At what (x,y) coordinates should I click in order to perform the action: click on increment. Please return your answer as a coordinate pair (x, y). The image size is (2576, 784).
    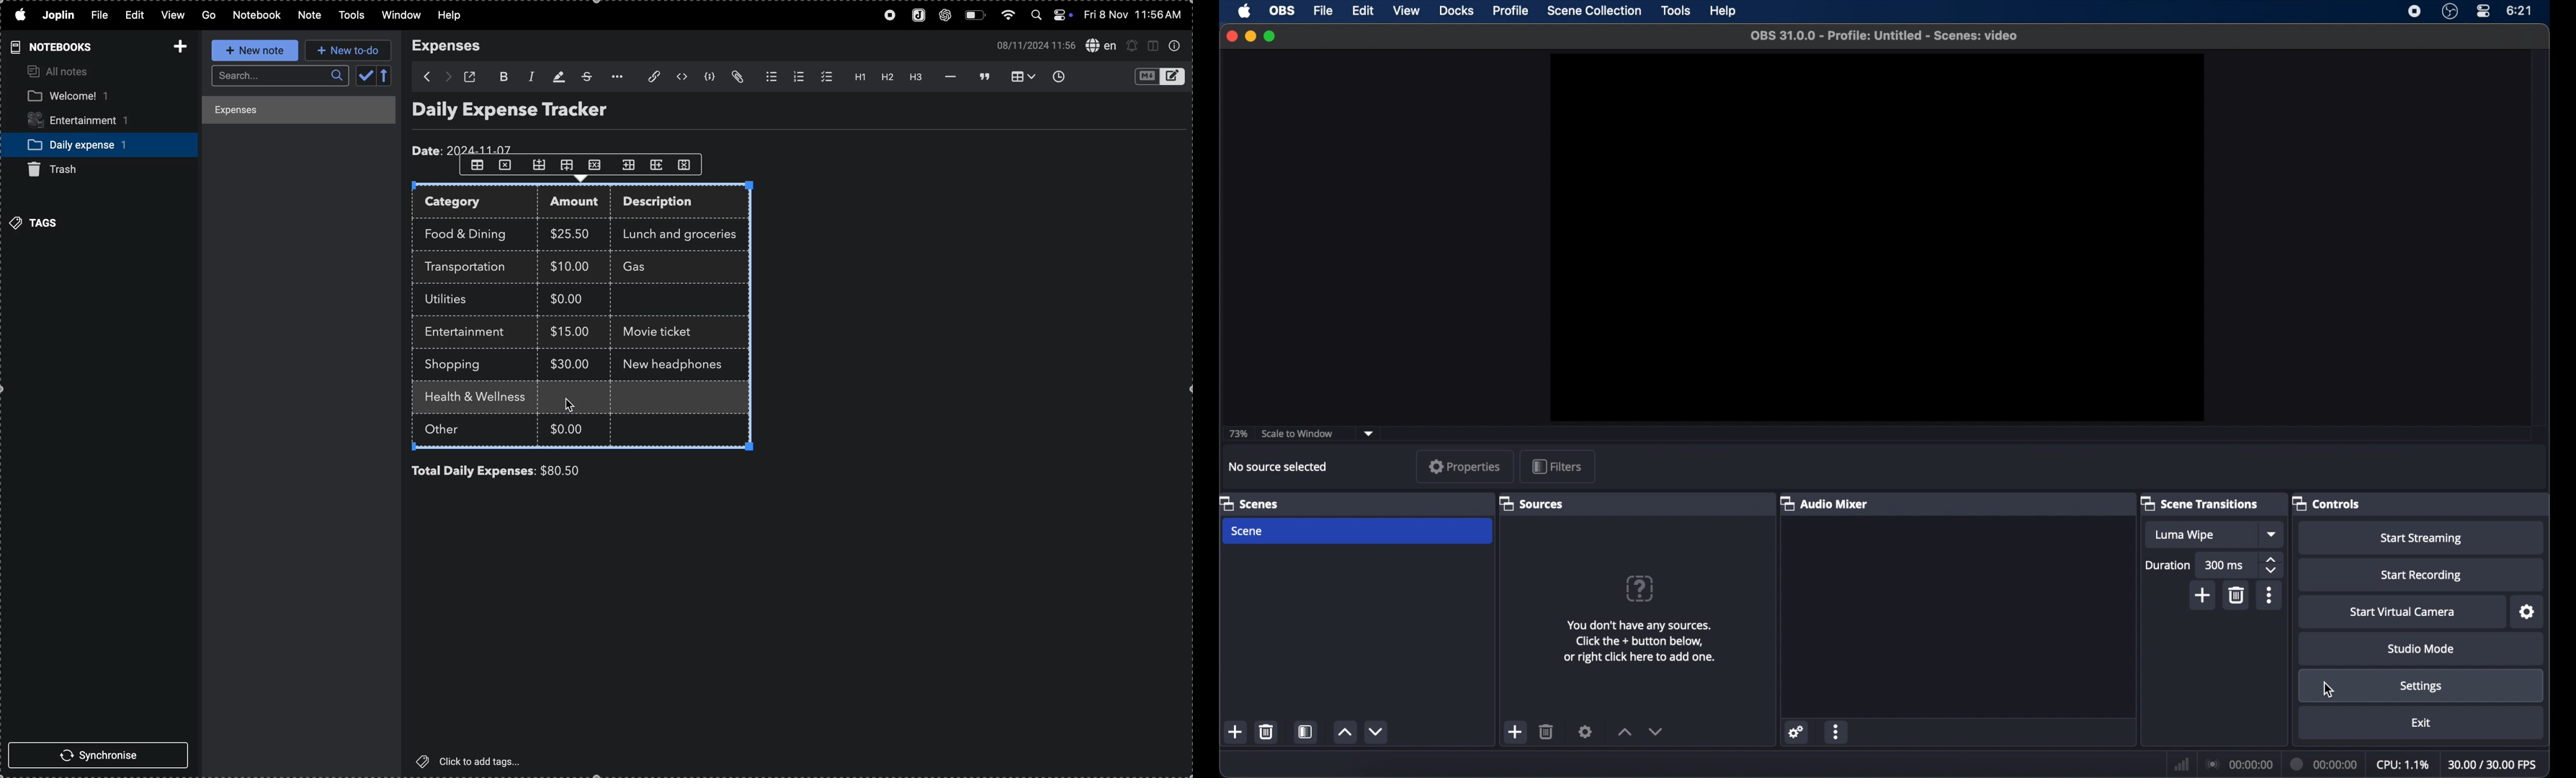
    Looking at the image, I should click on (1344, 732).